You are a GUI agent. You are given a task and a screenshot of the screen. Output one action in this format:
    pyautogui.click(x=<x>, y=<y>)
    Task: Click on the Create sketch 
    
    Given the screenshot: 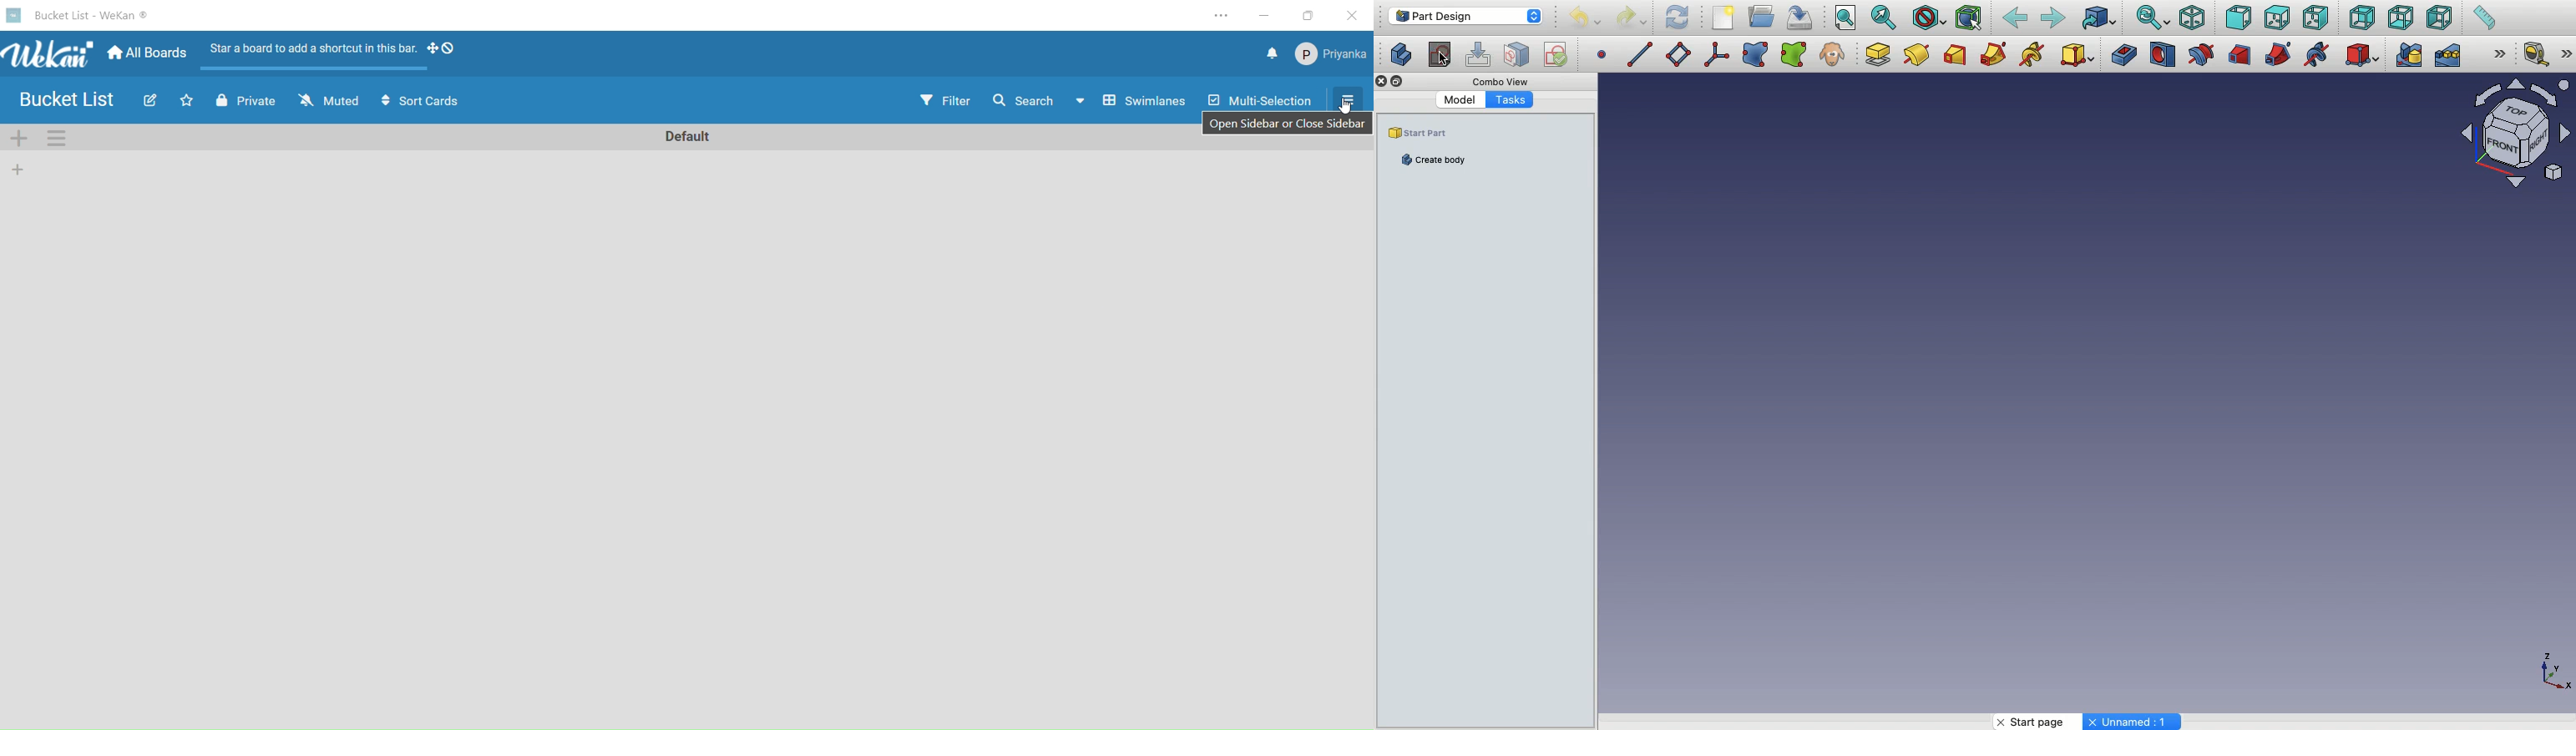 What is the action you would take?
    pyautogui.click(x=1400, y=53)
    